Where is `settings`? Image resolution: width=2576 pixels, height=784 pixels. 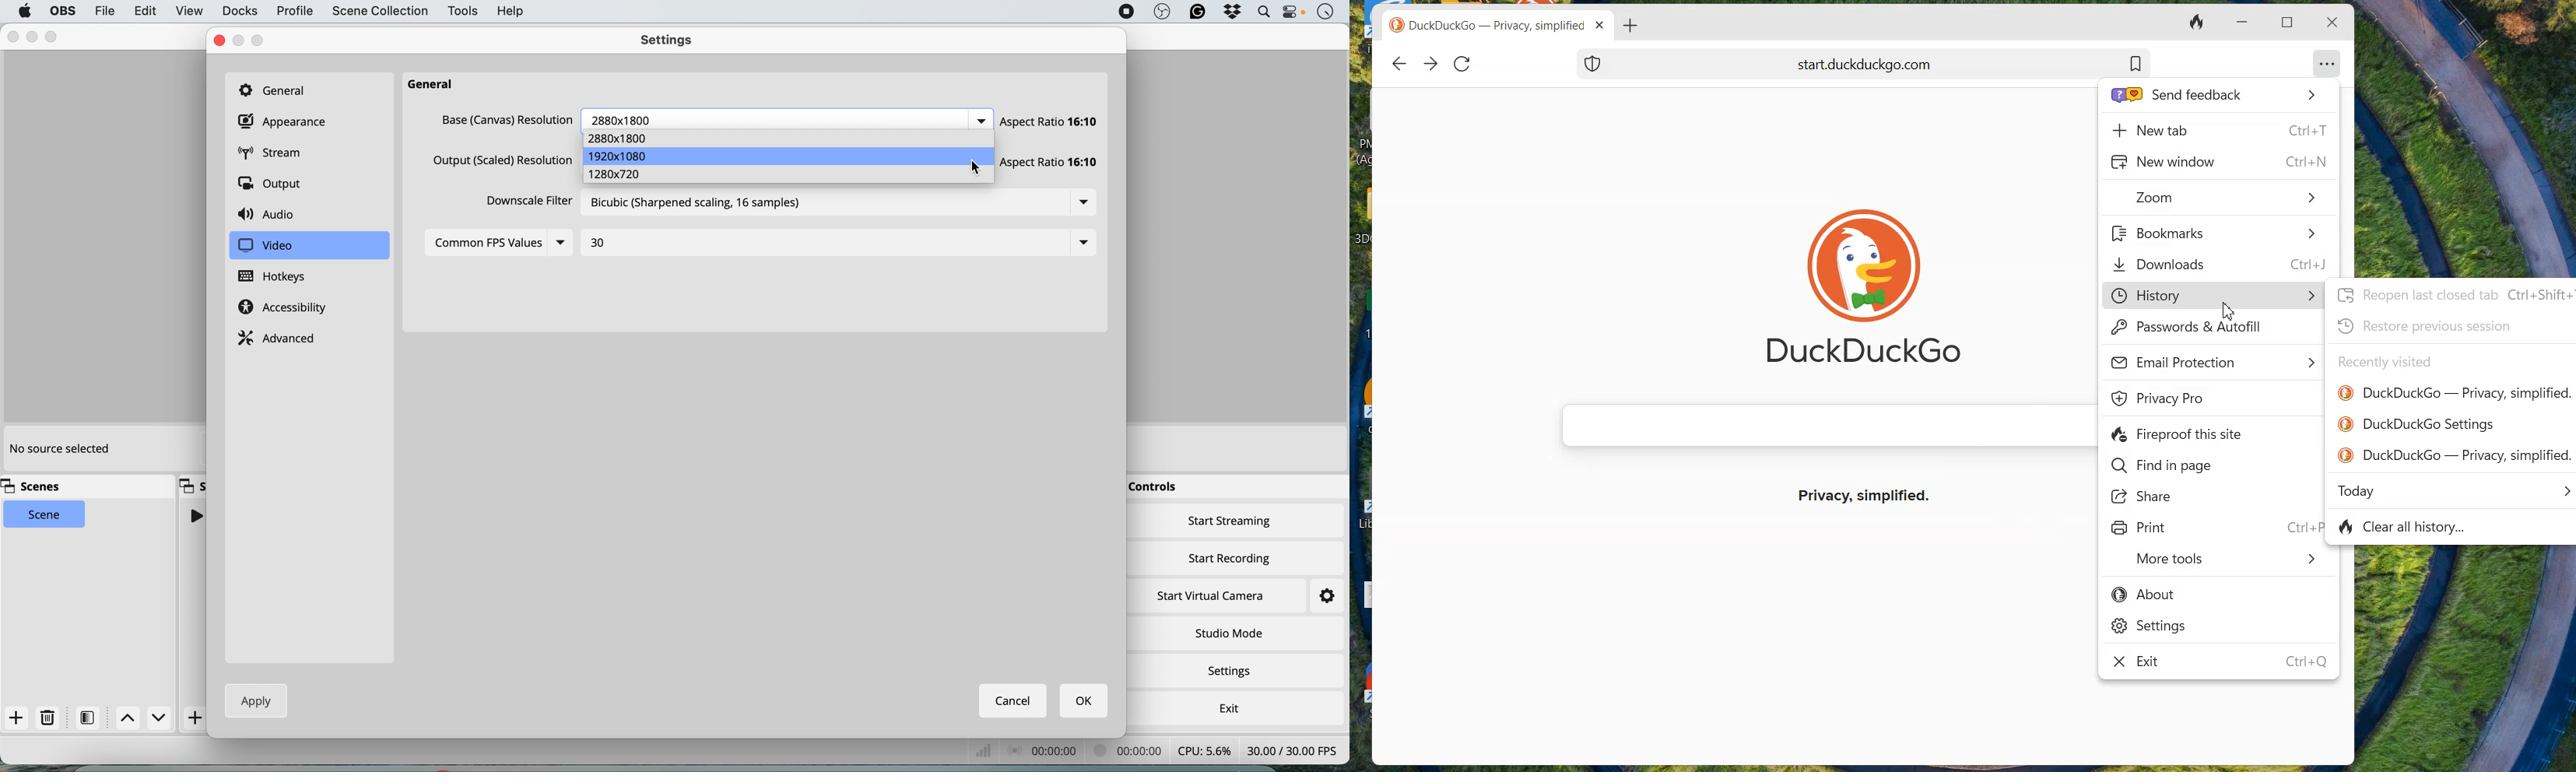 settings is located at coordinates (1317, 597).